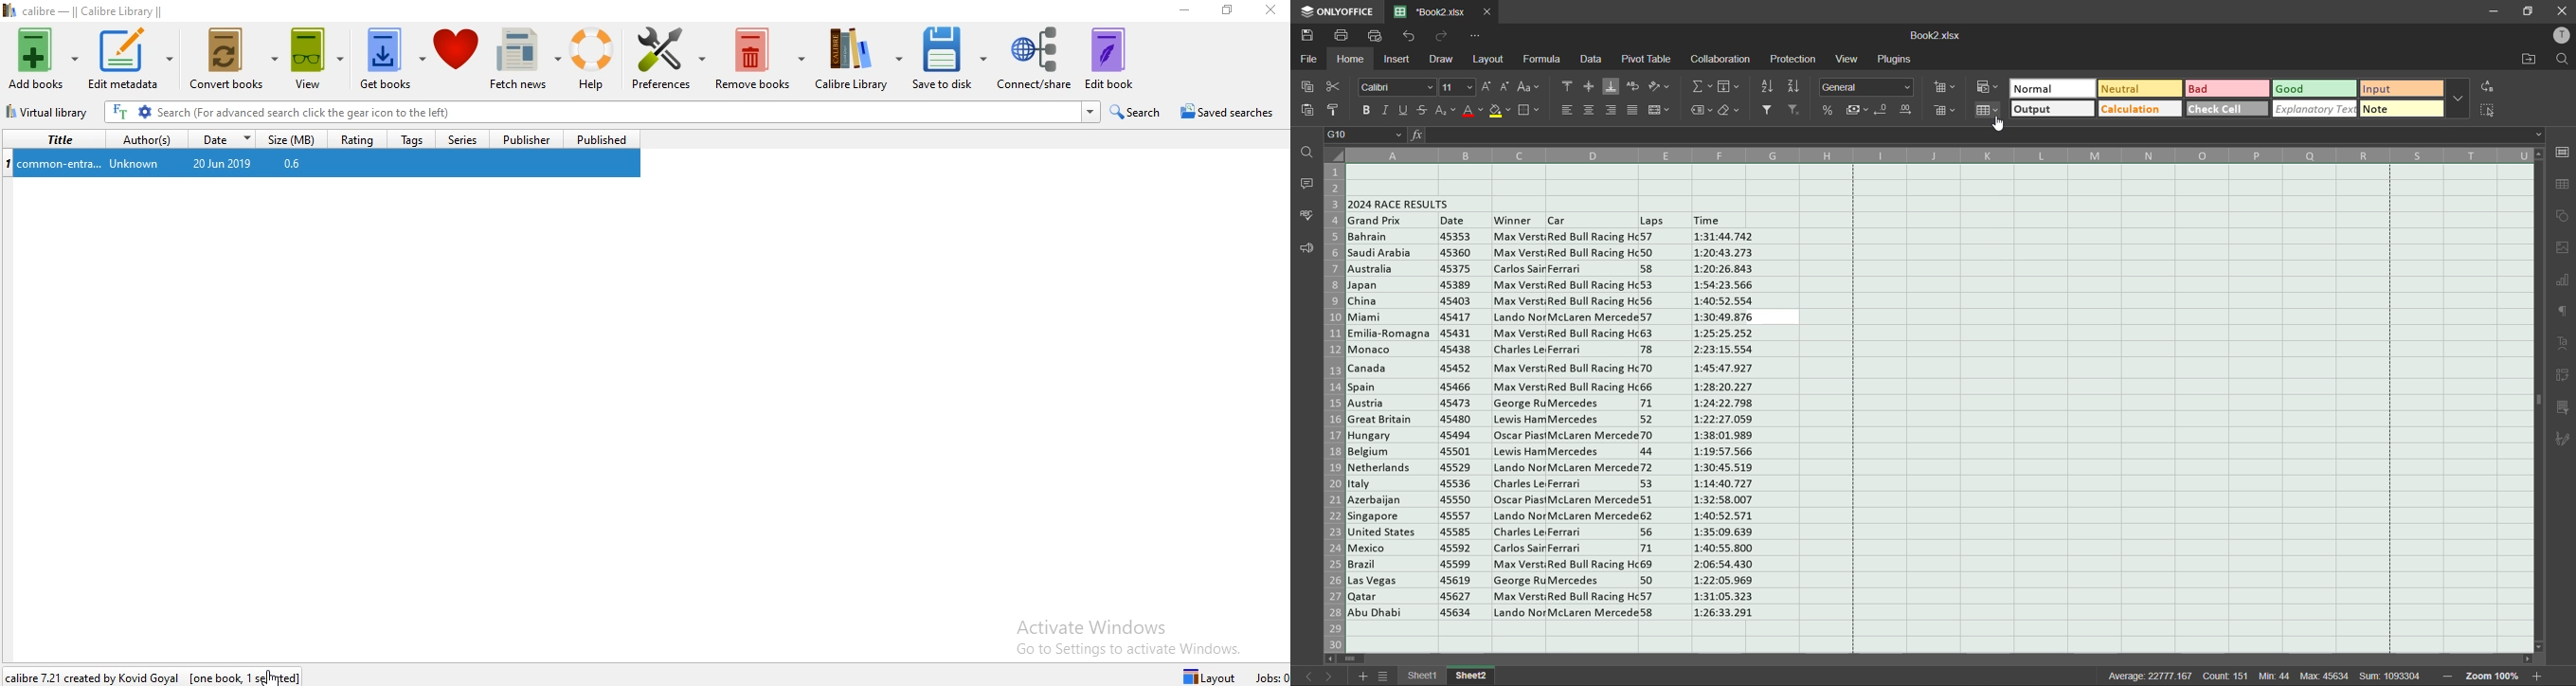 Image resolution: width=2576 pixels, height=700 pixels. Describe the element at coordinates (1441, 61) in the screenshot. I see `draw` at that location.